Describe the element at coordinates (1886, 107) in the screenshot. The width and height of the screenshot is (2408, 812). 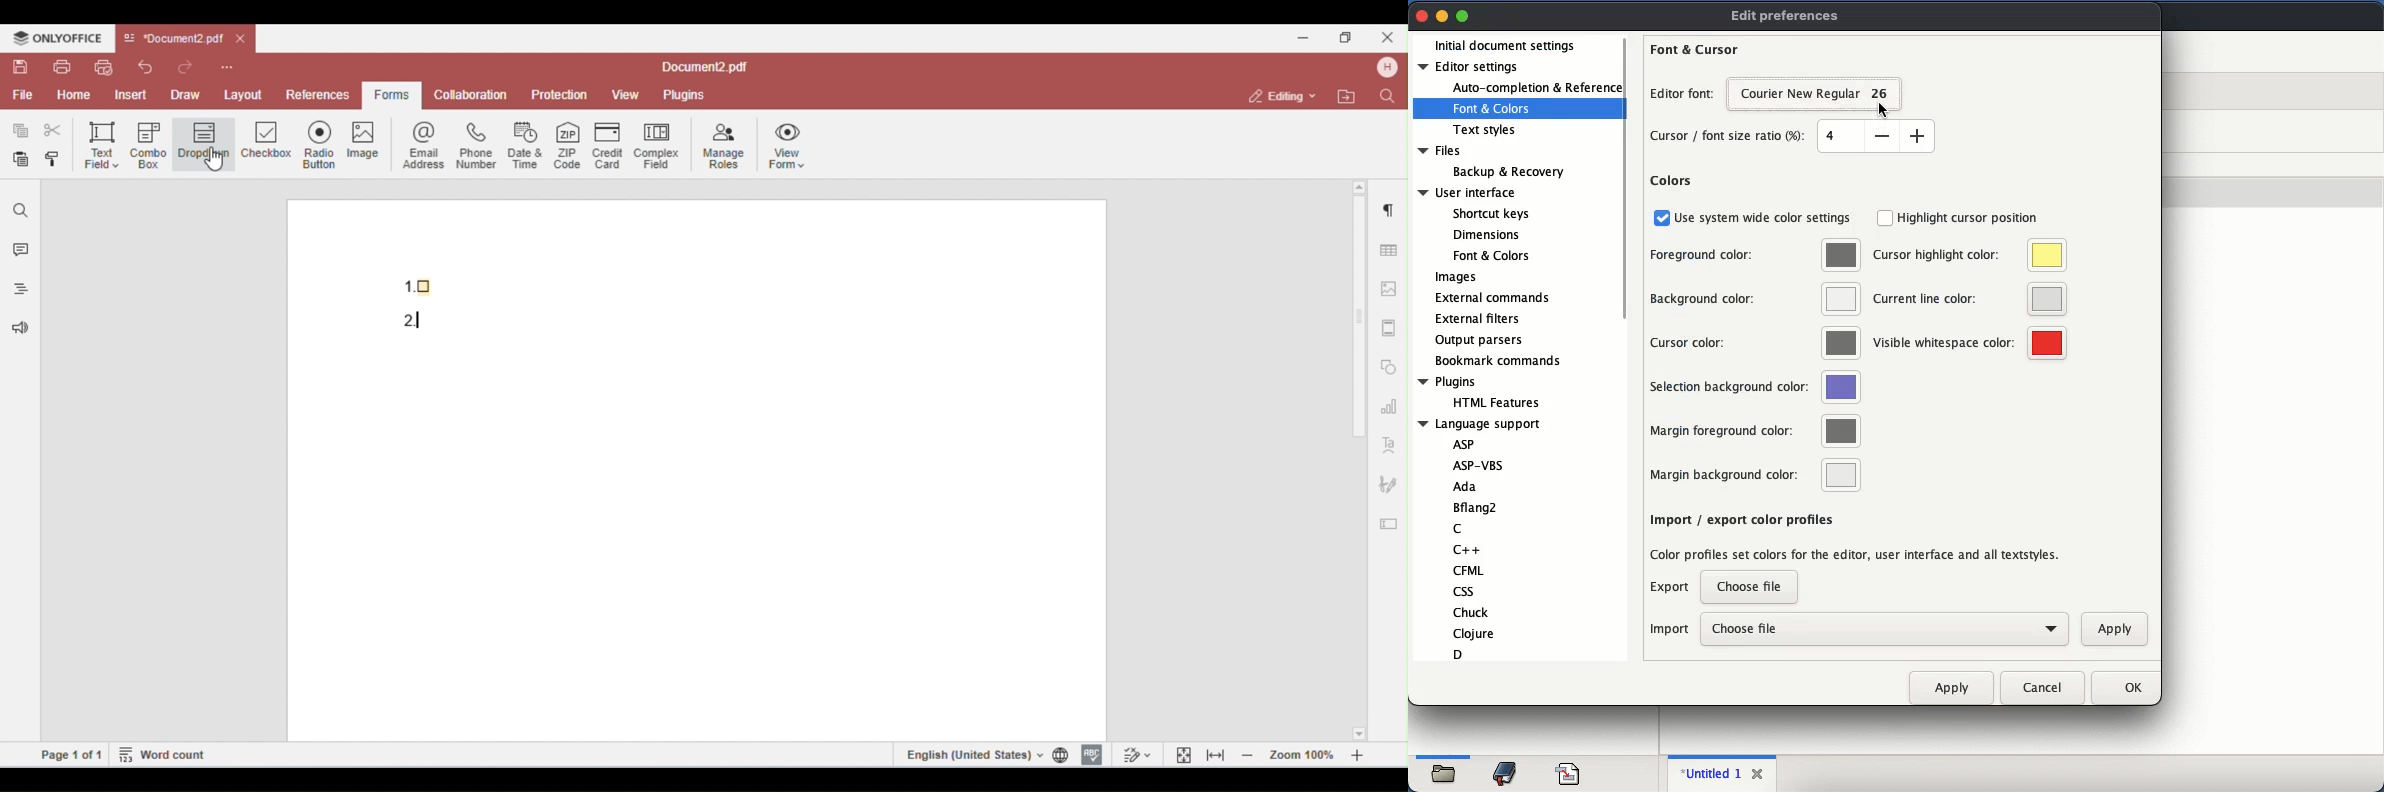
I see `cursor on courier new regular` at that location.